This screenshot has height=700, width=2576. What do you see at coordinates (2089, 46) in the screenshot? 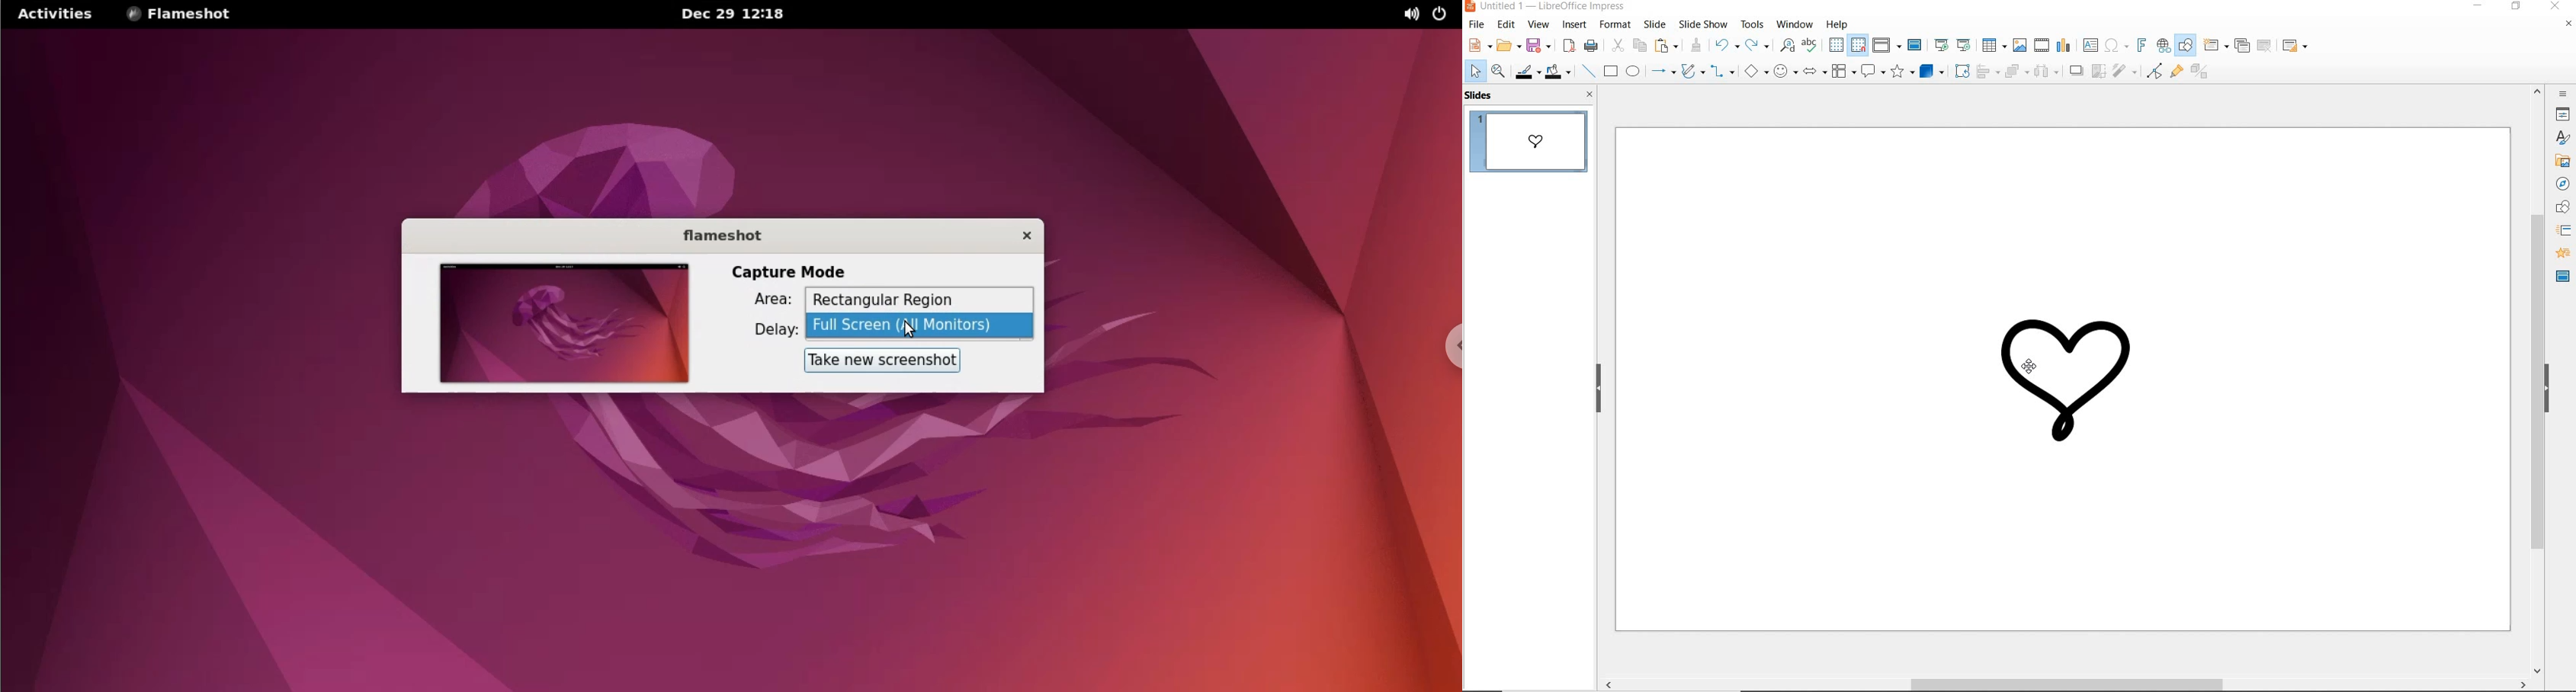
I see `insert text box` at bounding box center [2089, 46].